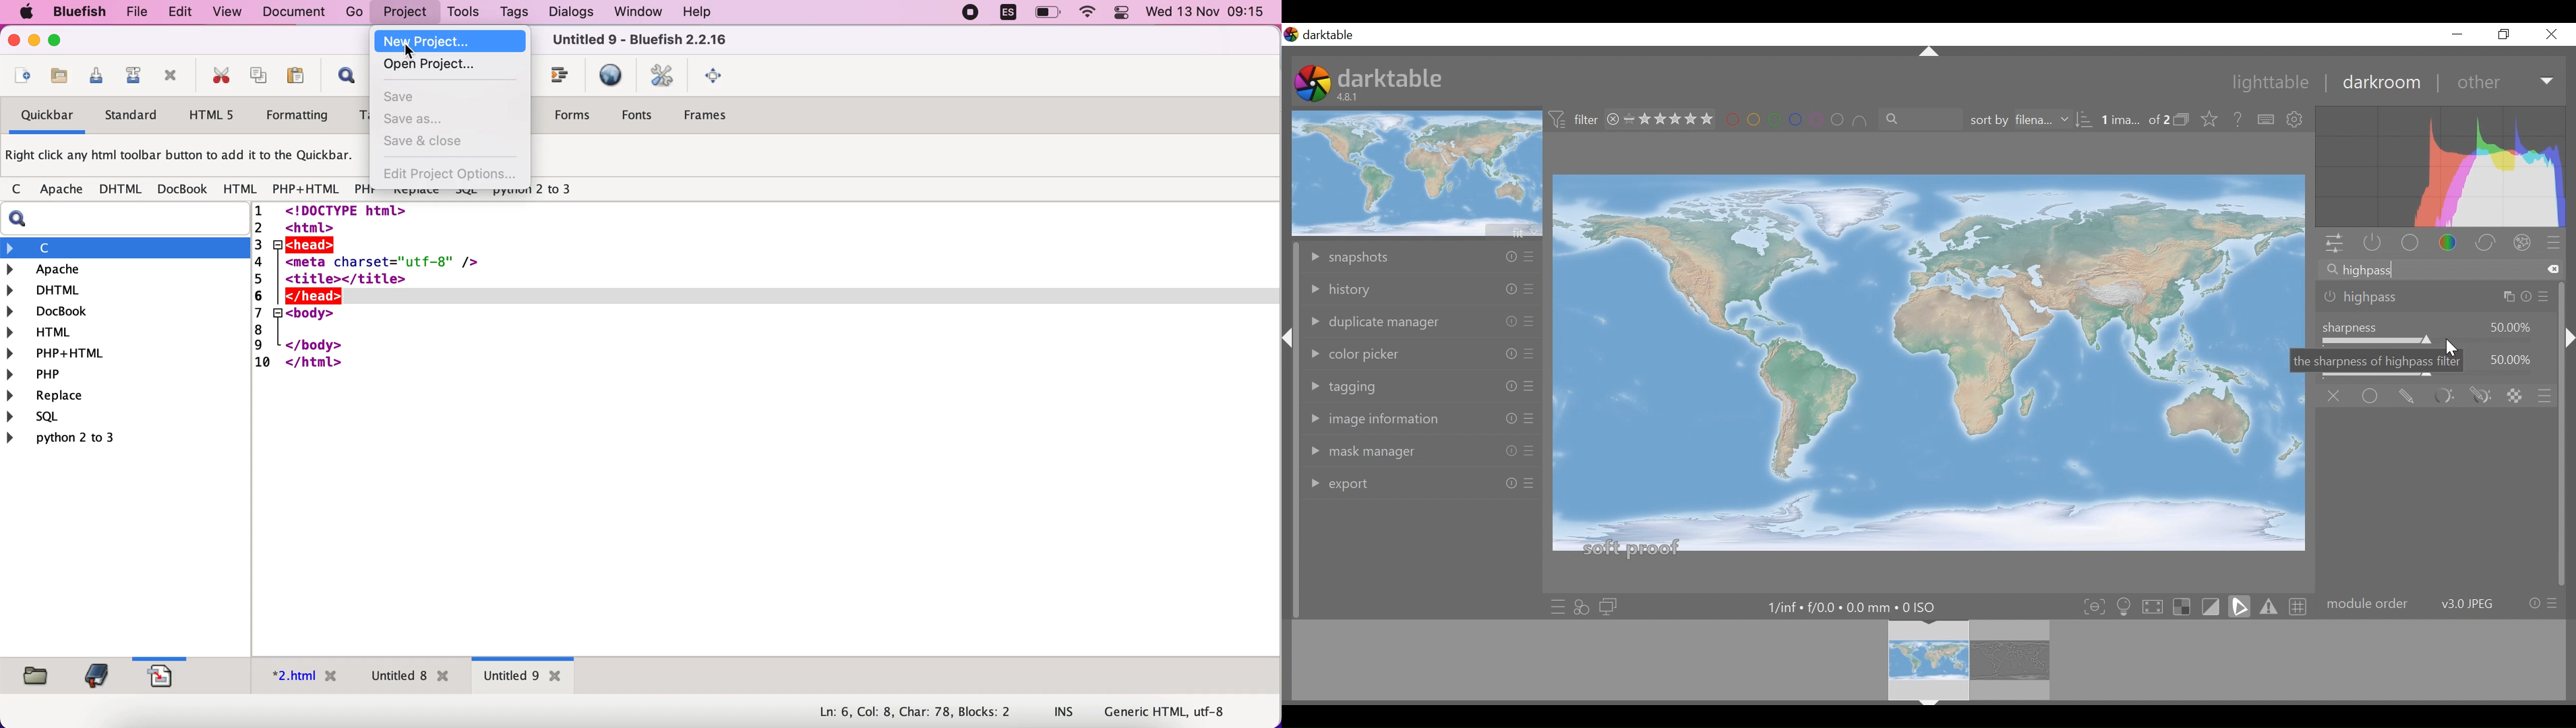  What do you see at coordinates (430, 144) in the screenshot?
I see `save and close` at bounding box center [430, 144].